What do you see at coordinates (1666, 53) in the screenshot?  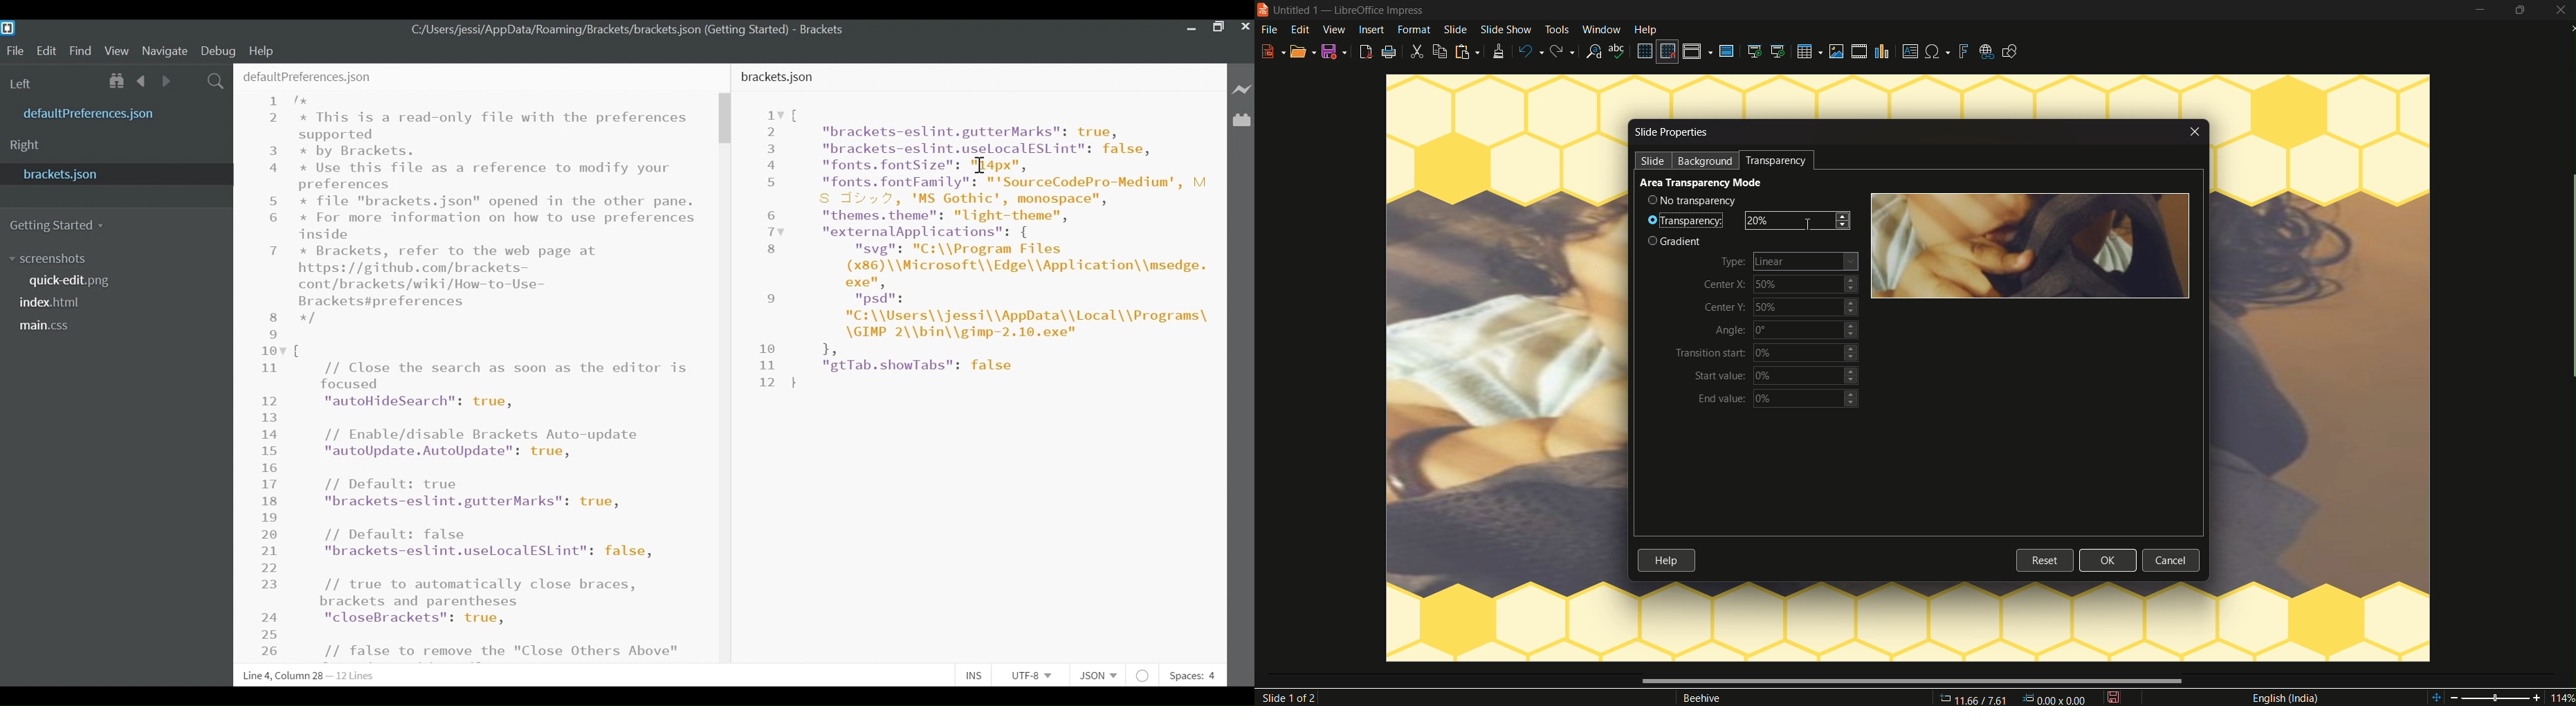 I see `snap to grid` at bounding box center [1666, 53].